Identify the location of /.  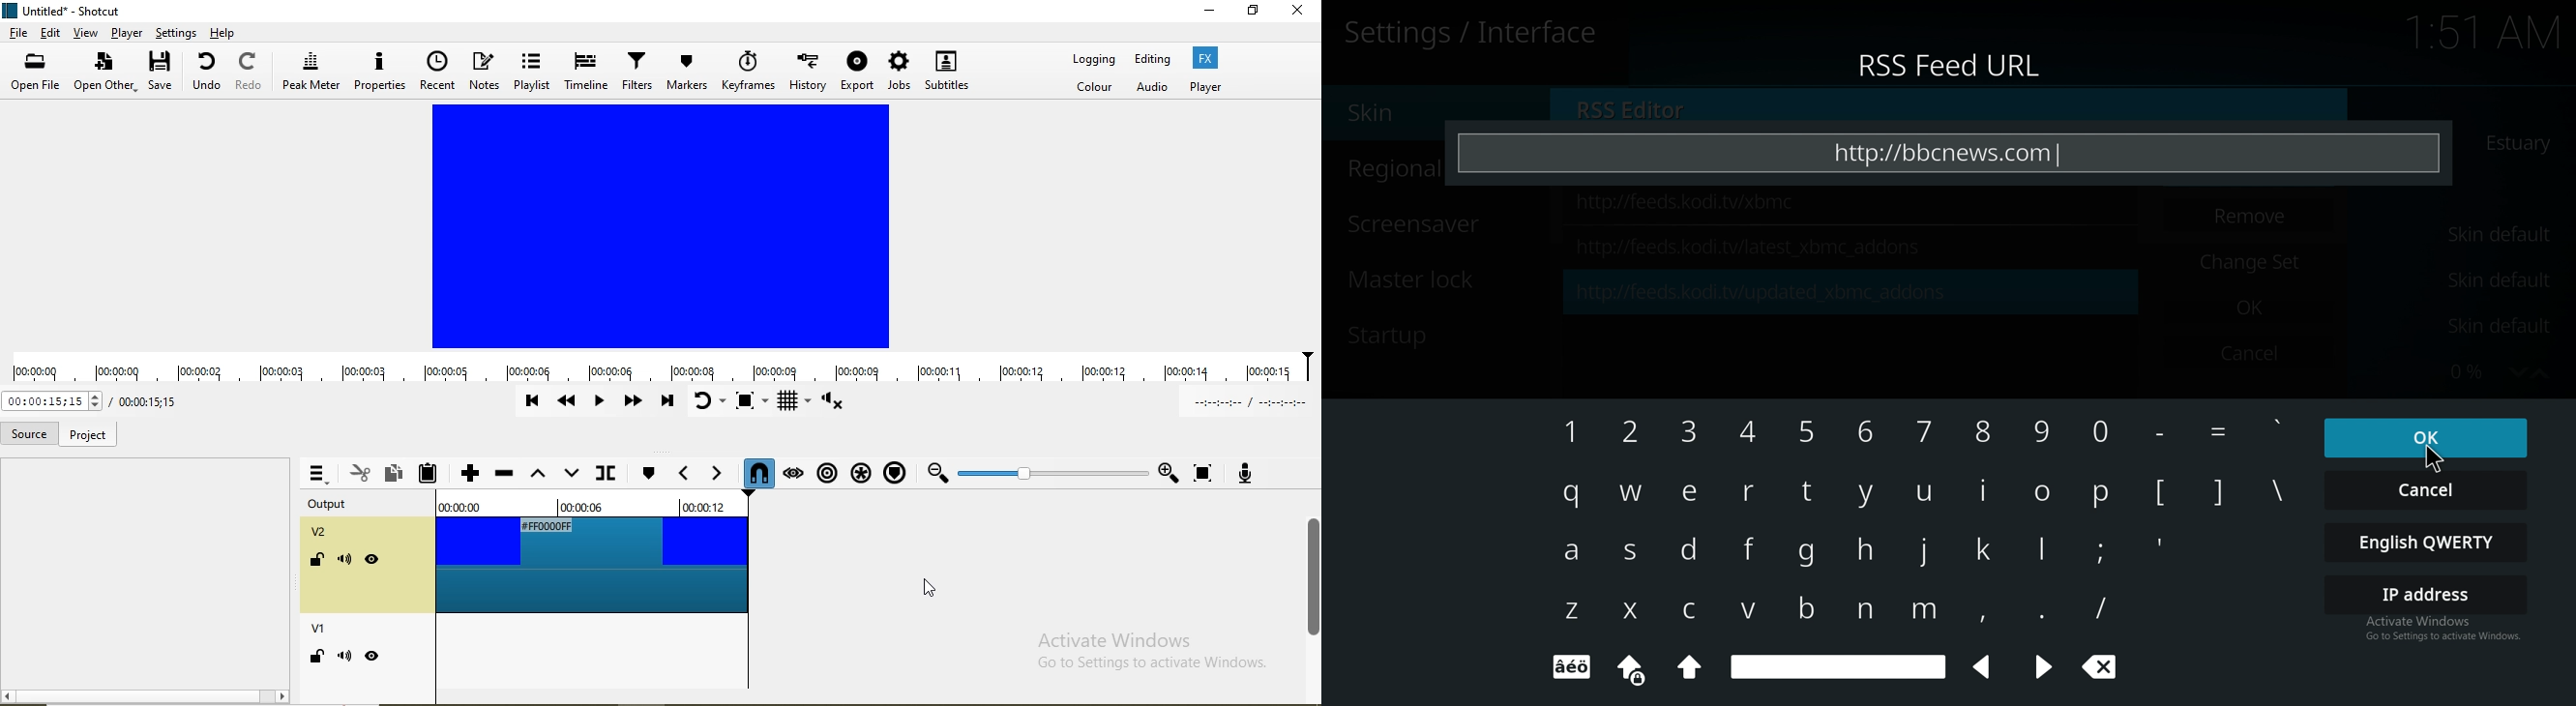
(2096, 607).